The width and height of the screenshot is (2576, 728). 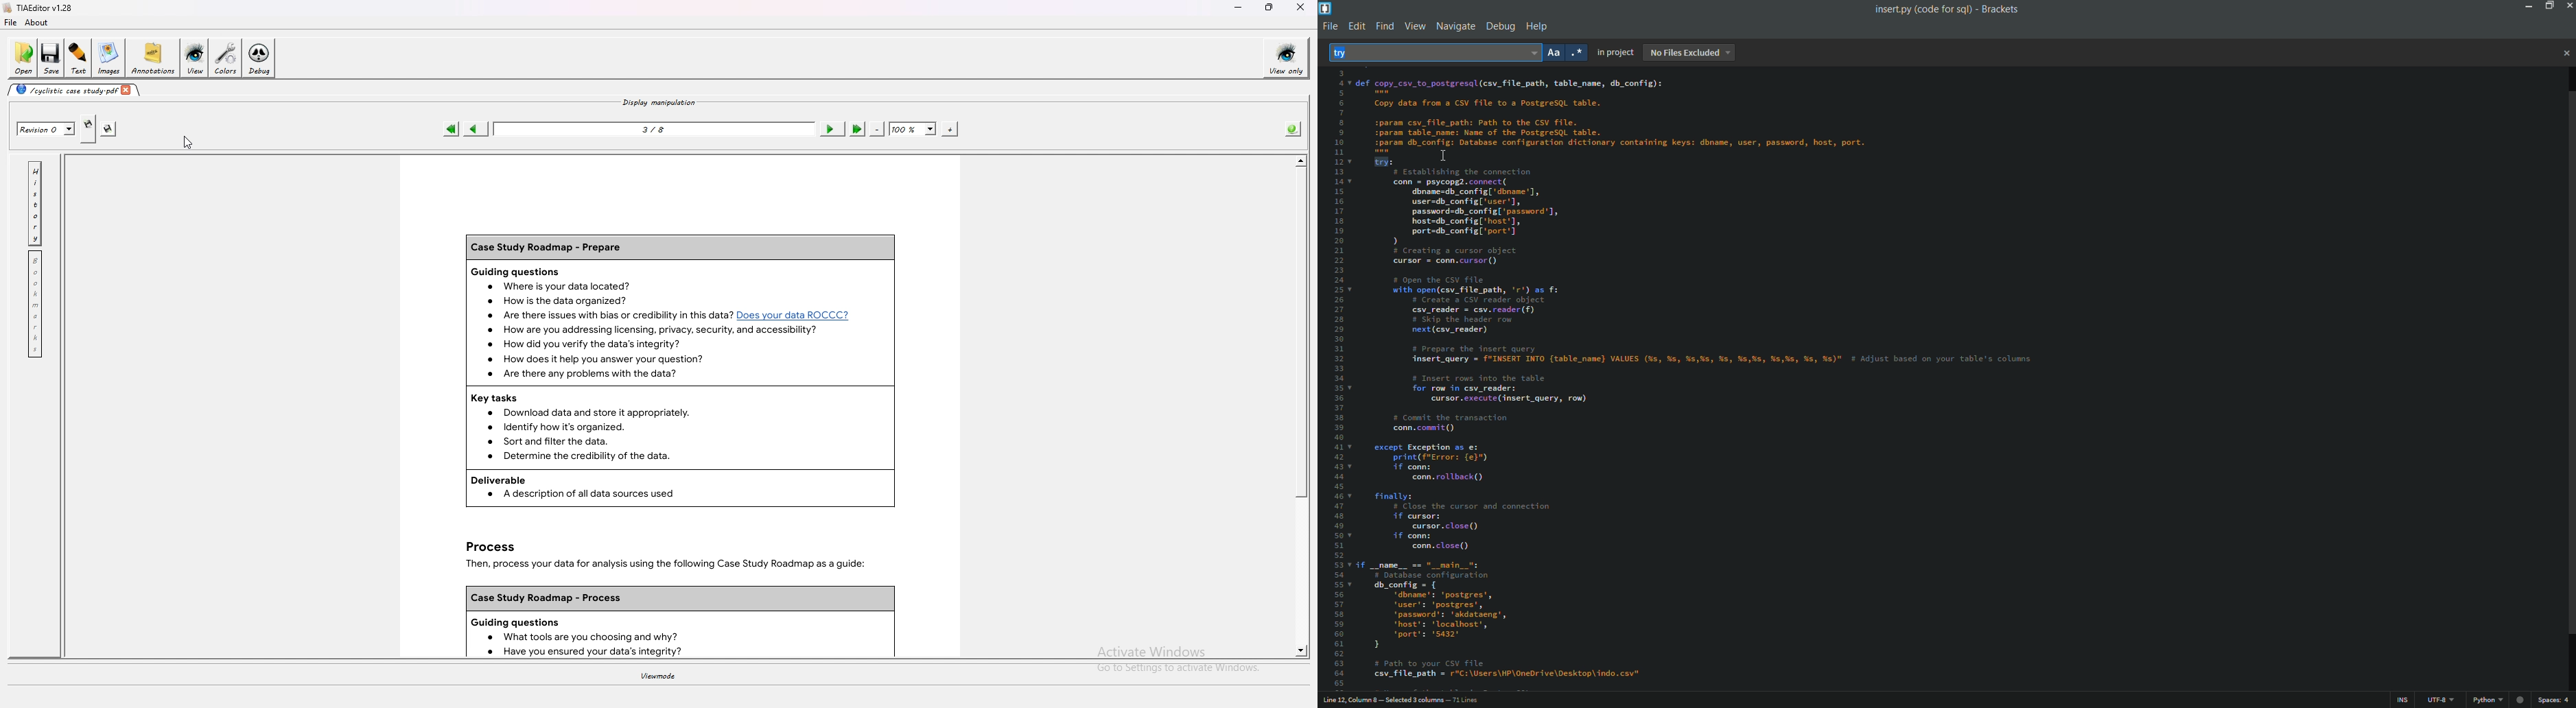 I want to click on dropdown, so click(x=1532, y=52).